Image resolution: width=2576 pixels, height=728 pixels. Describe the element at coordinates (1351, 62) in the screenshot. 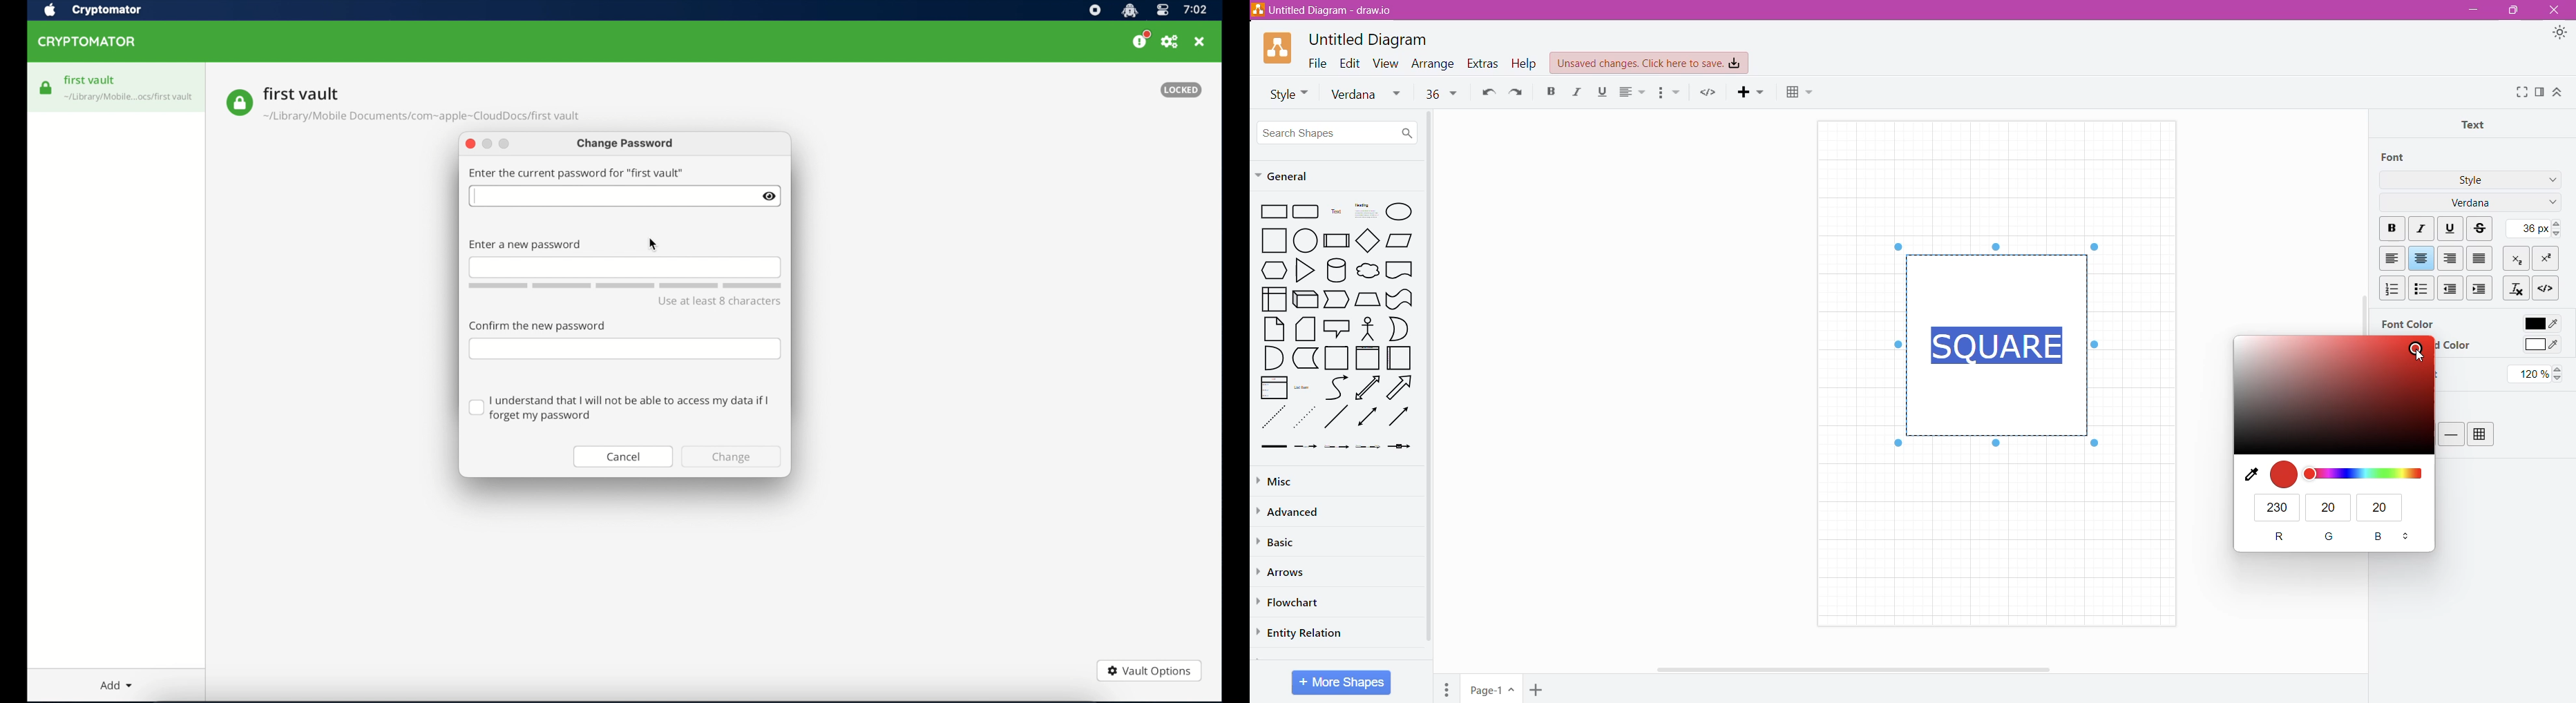

I see `Edit` at that location.